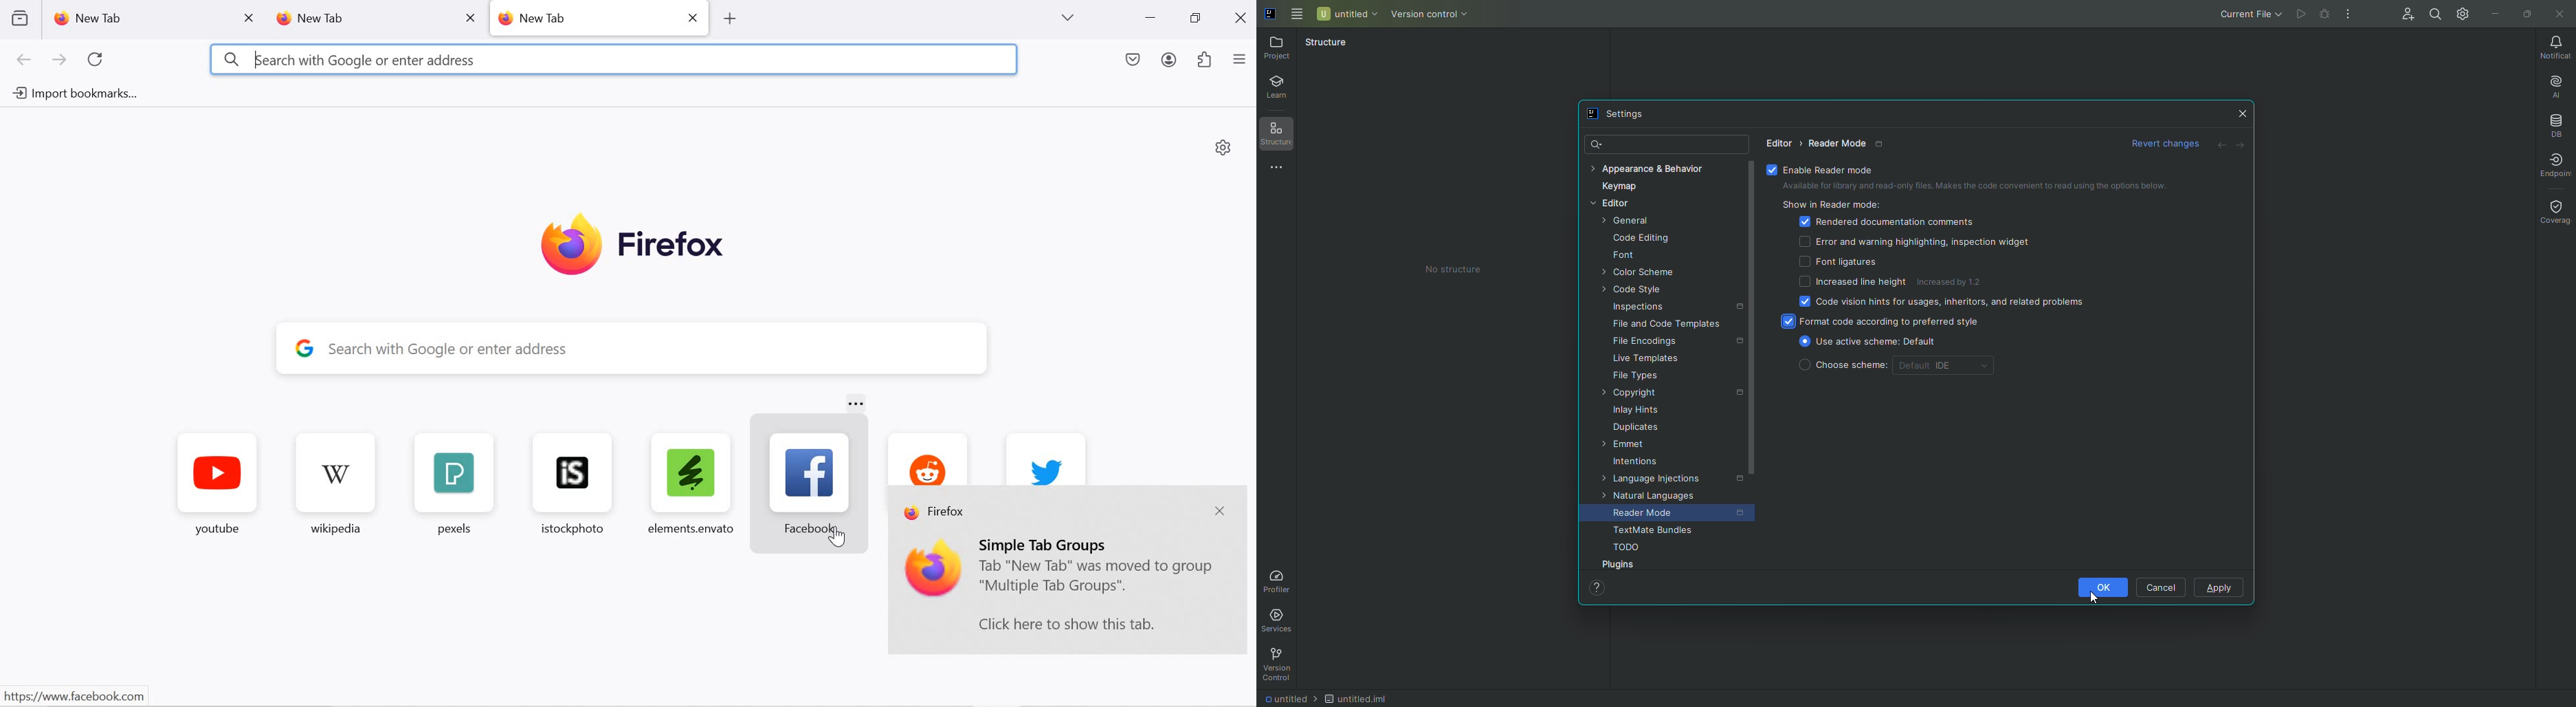 The width and height of the screenshot is (2576, 728). I want to click on refresh, so click(96, 60).